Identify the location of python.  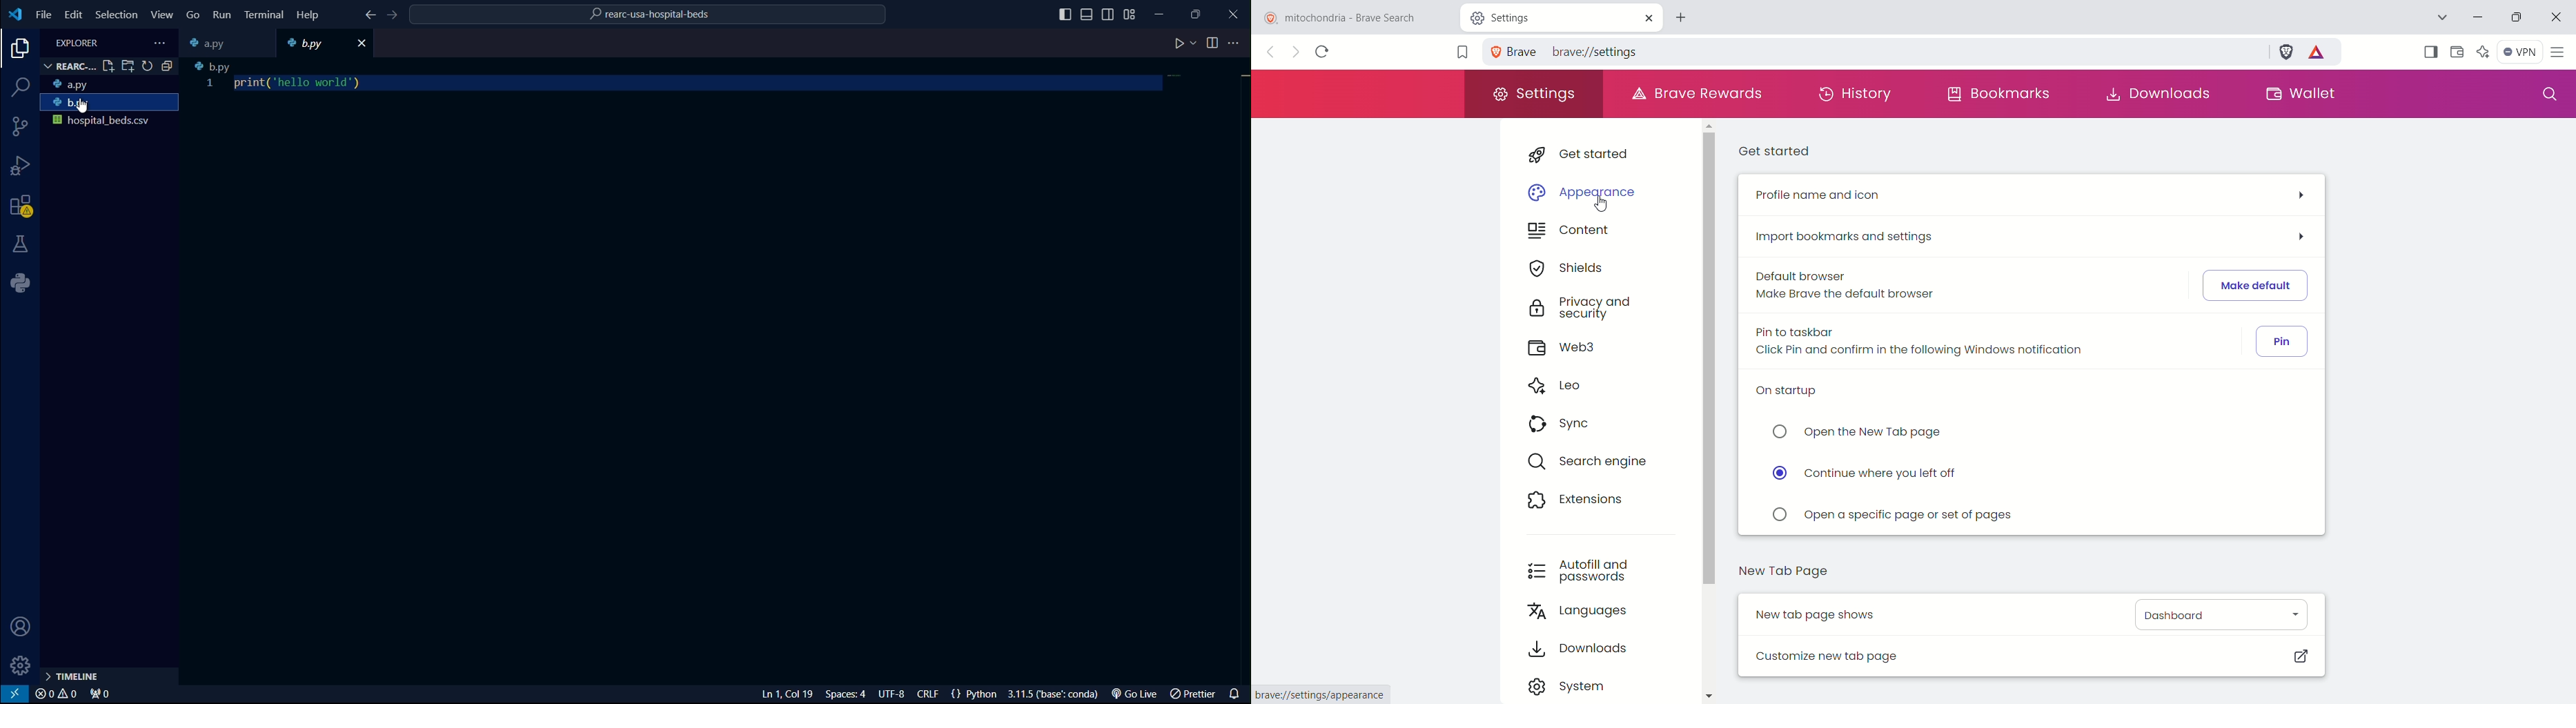
(20, 284).